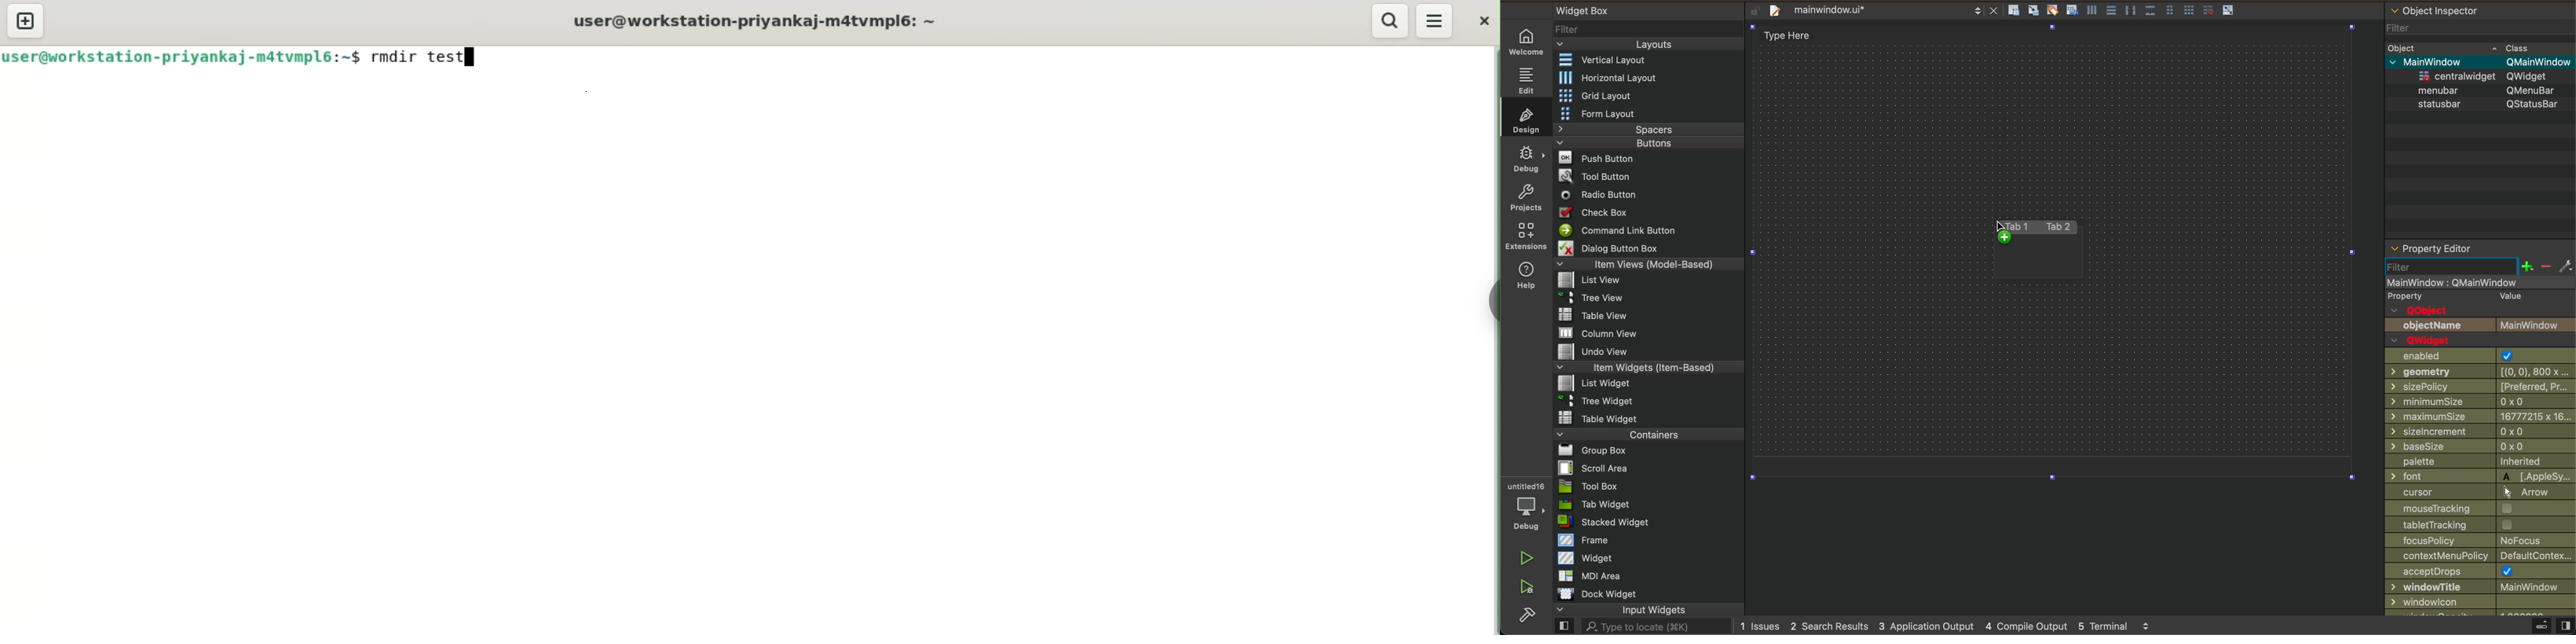 Image resolution: width=2576 pixels, height=644 pixels. What do you see at coordinates (1528, 274) in the screenshot?
I see `help` at bounding box center [1528, 274].